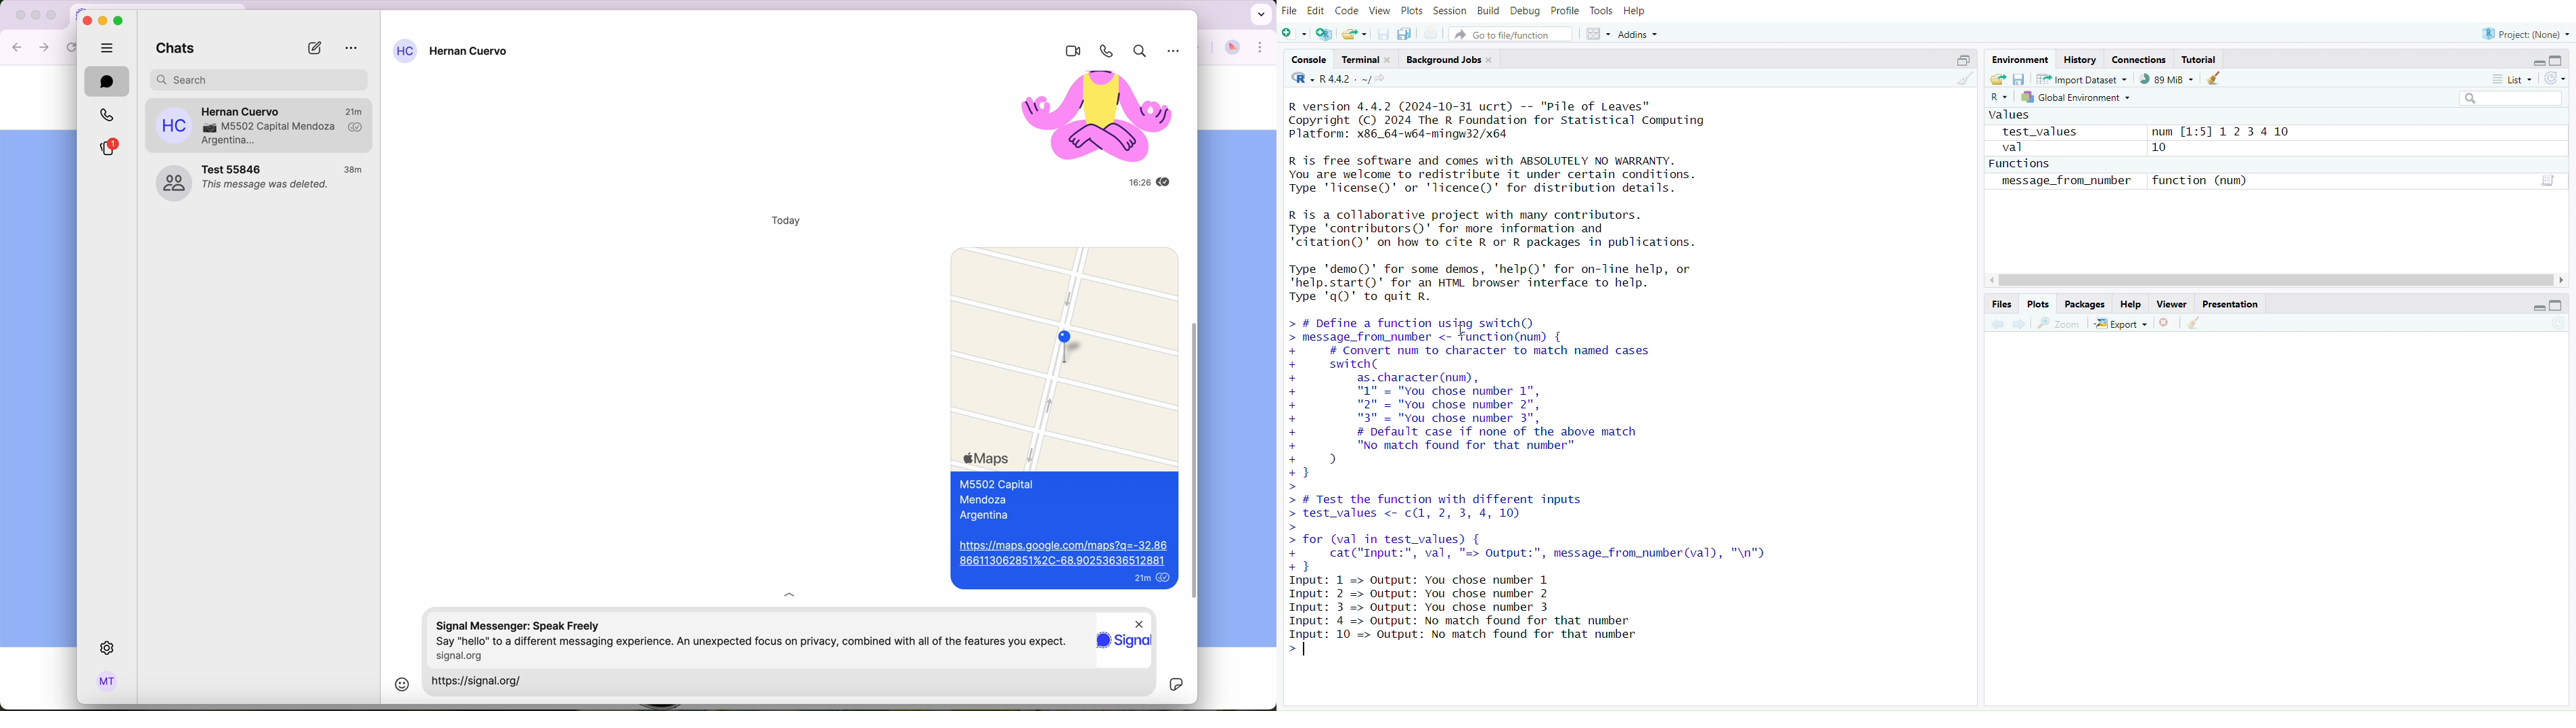 The image size is (2576, 728). Describe the element at coordinates (1354, 34) in the screenshot. I see `Open an existing file (Ctrl + O)` at that location.